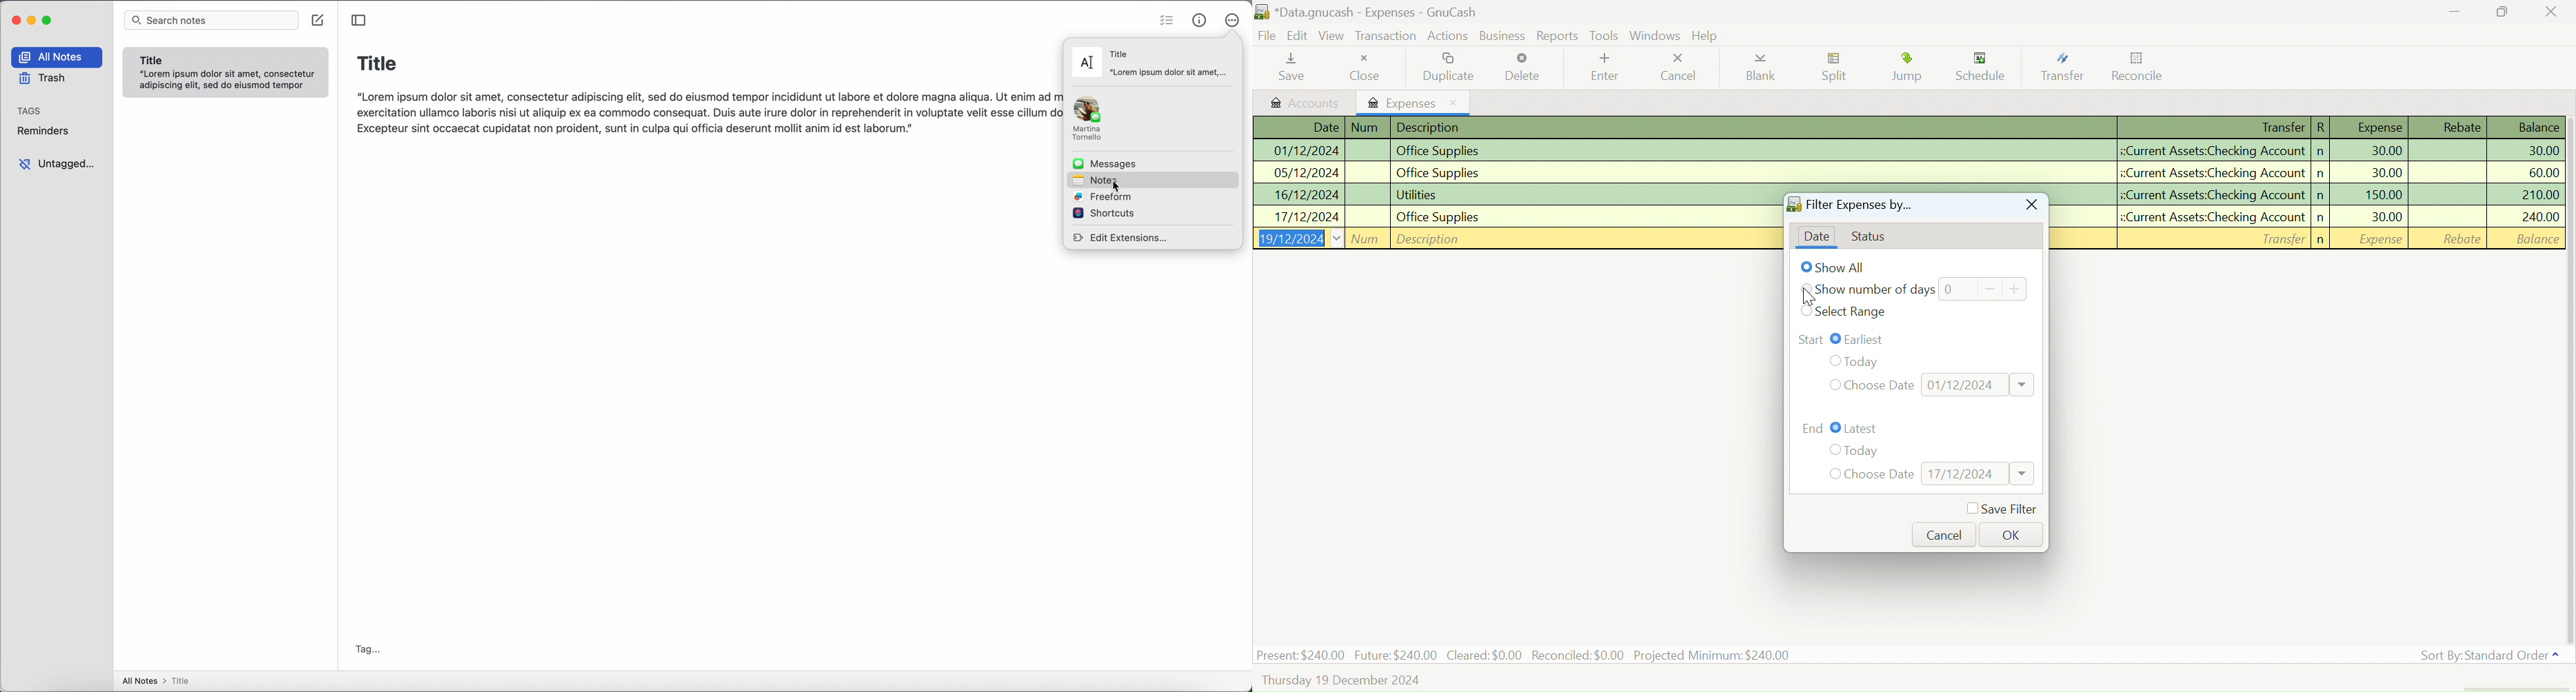  What do you see at coordinates (1103, 213) in the screenshot?
I see `shortcuts` at bounding box center [1103, 213].